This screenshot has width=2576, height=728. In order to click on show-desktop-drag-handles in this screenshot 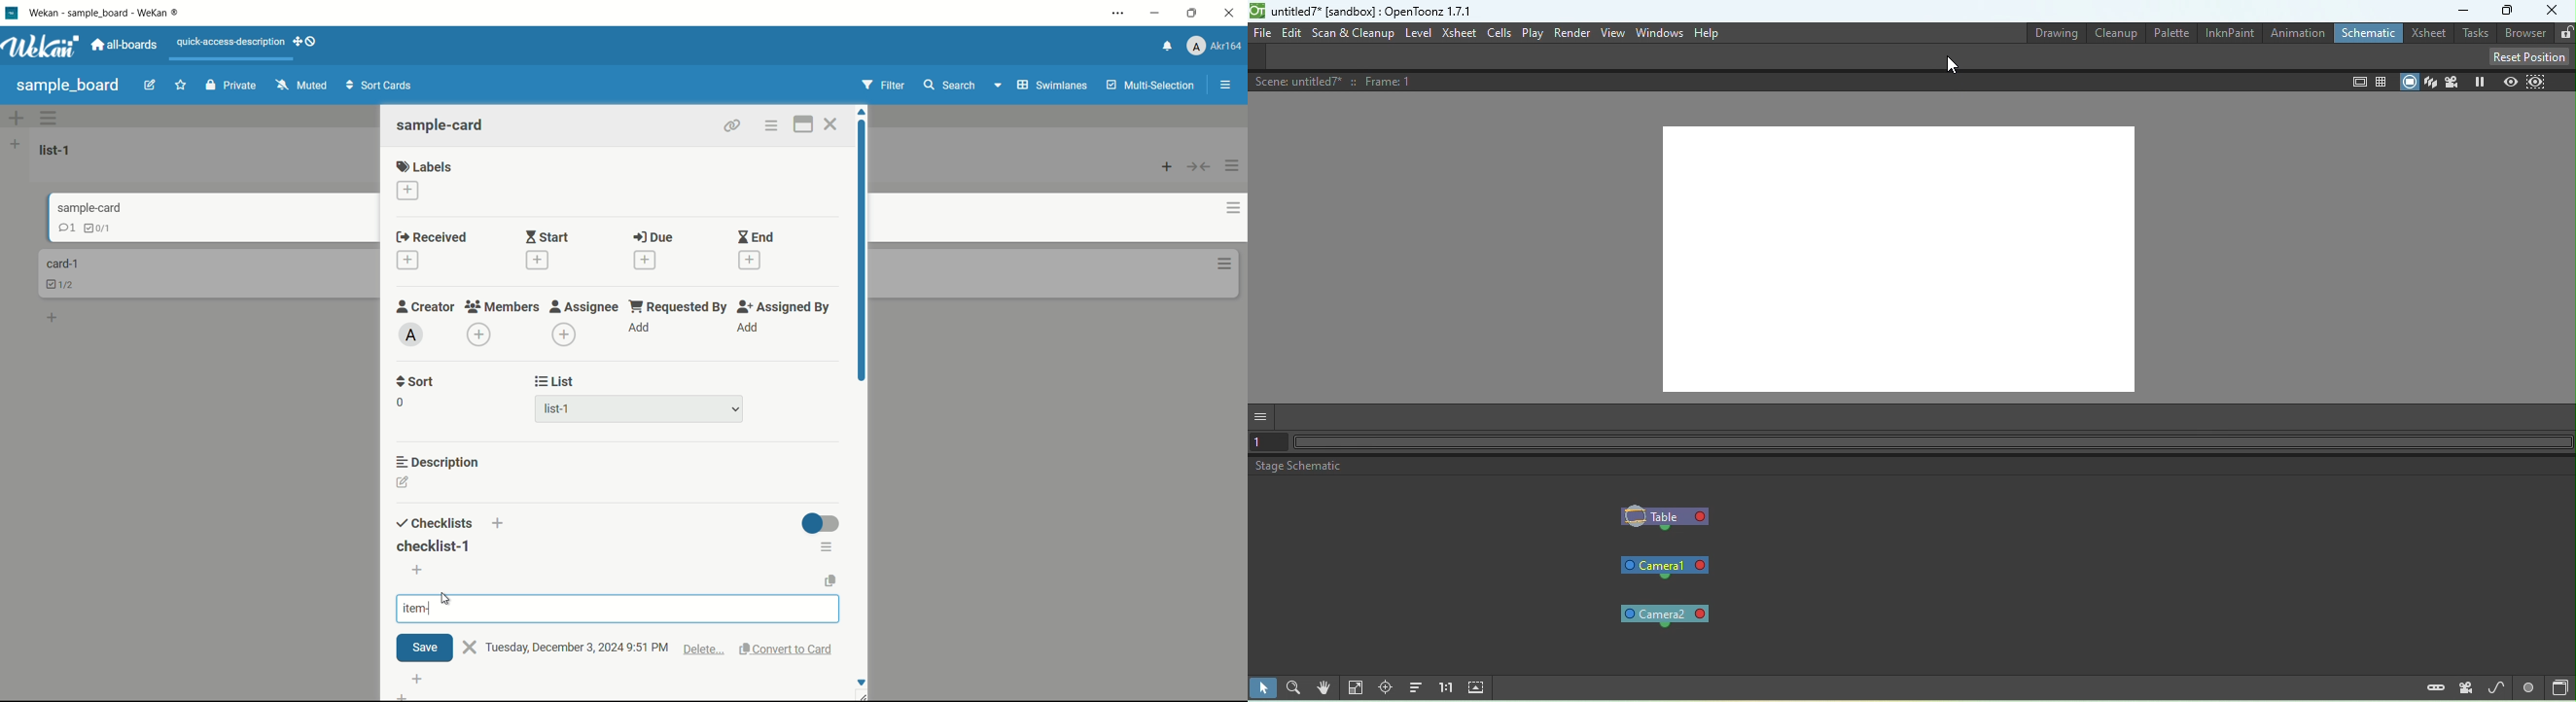, I will do `click(306, 42)`.